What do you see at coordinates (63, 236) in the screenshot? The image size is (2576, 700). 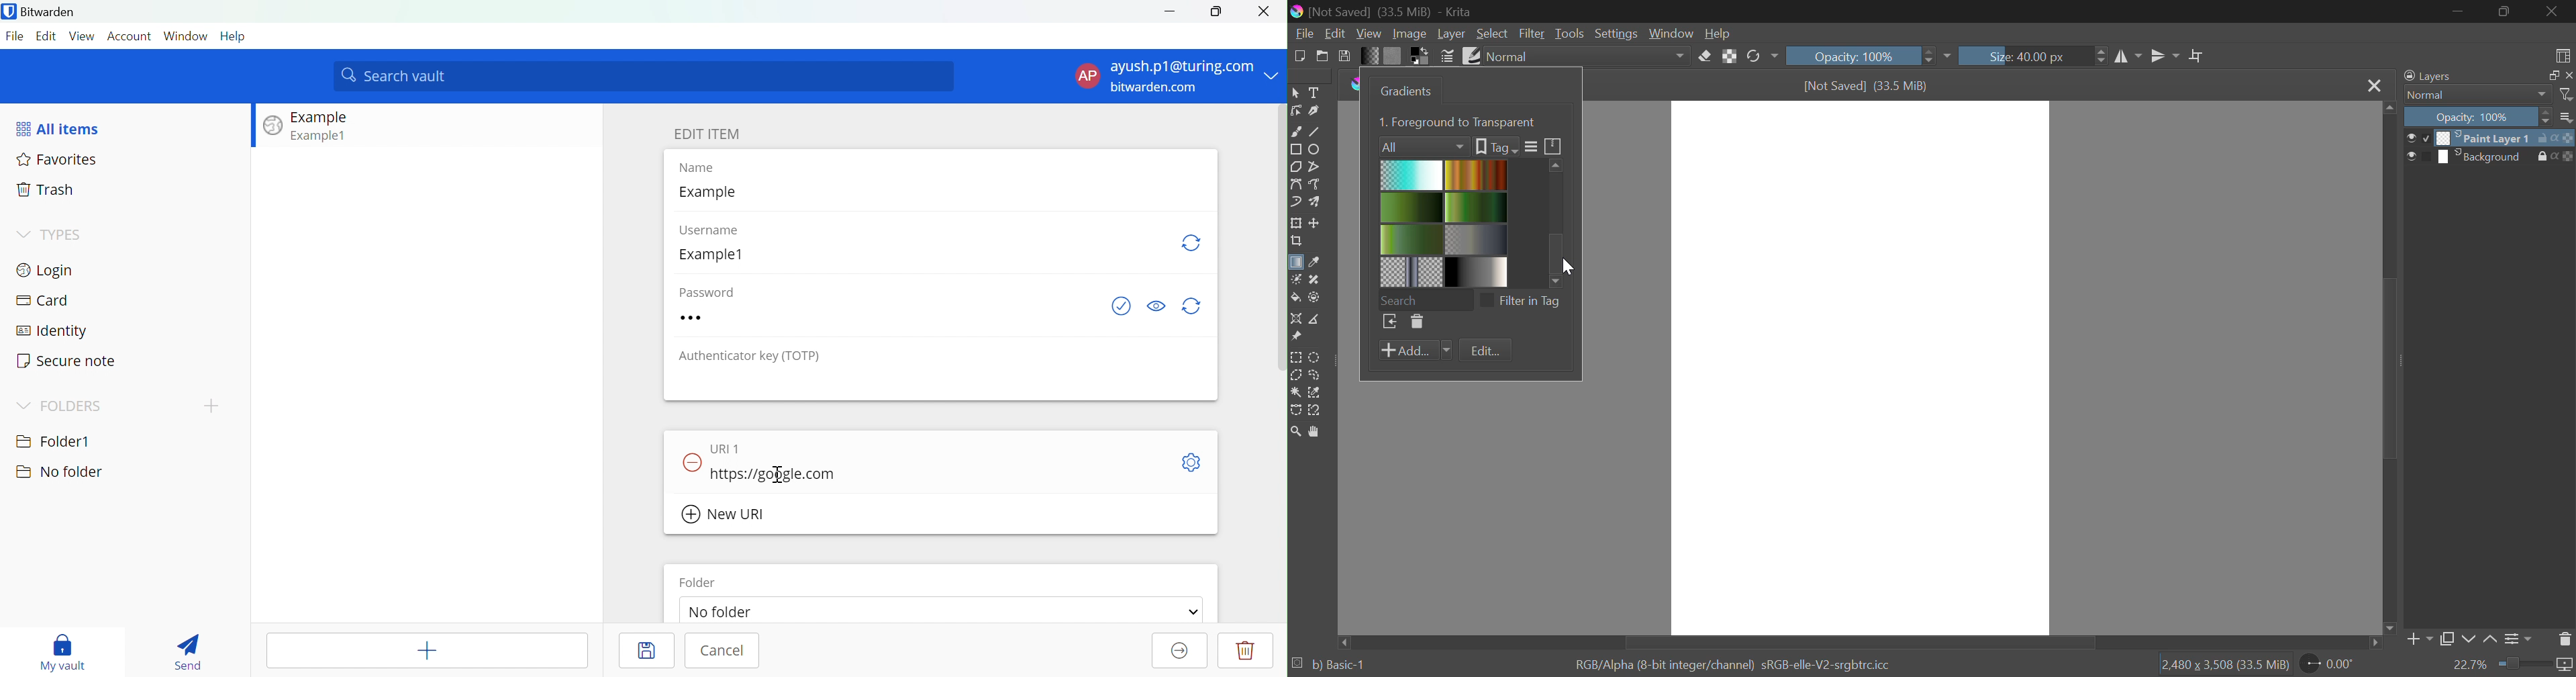 I see `TYPES` at bounding box center [63, 236].